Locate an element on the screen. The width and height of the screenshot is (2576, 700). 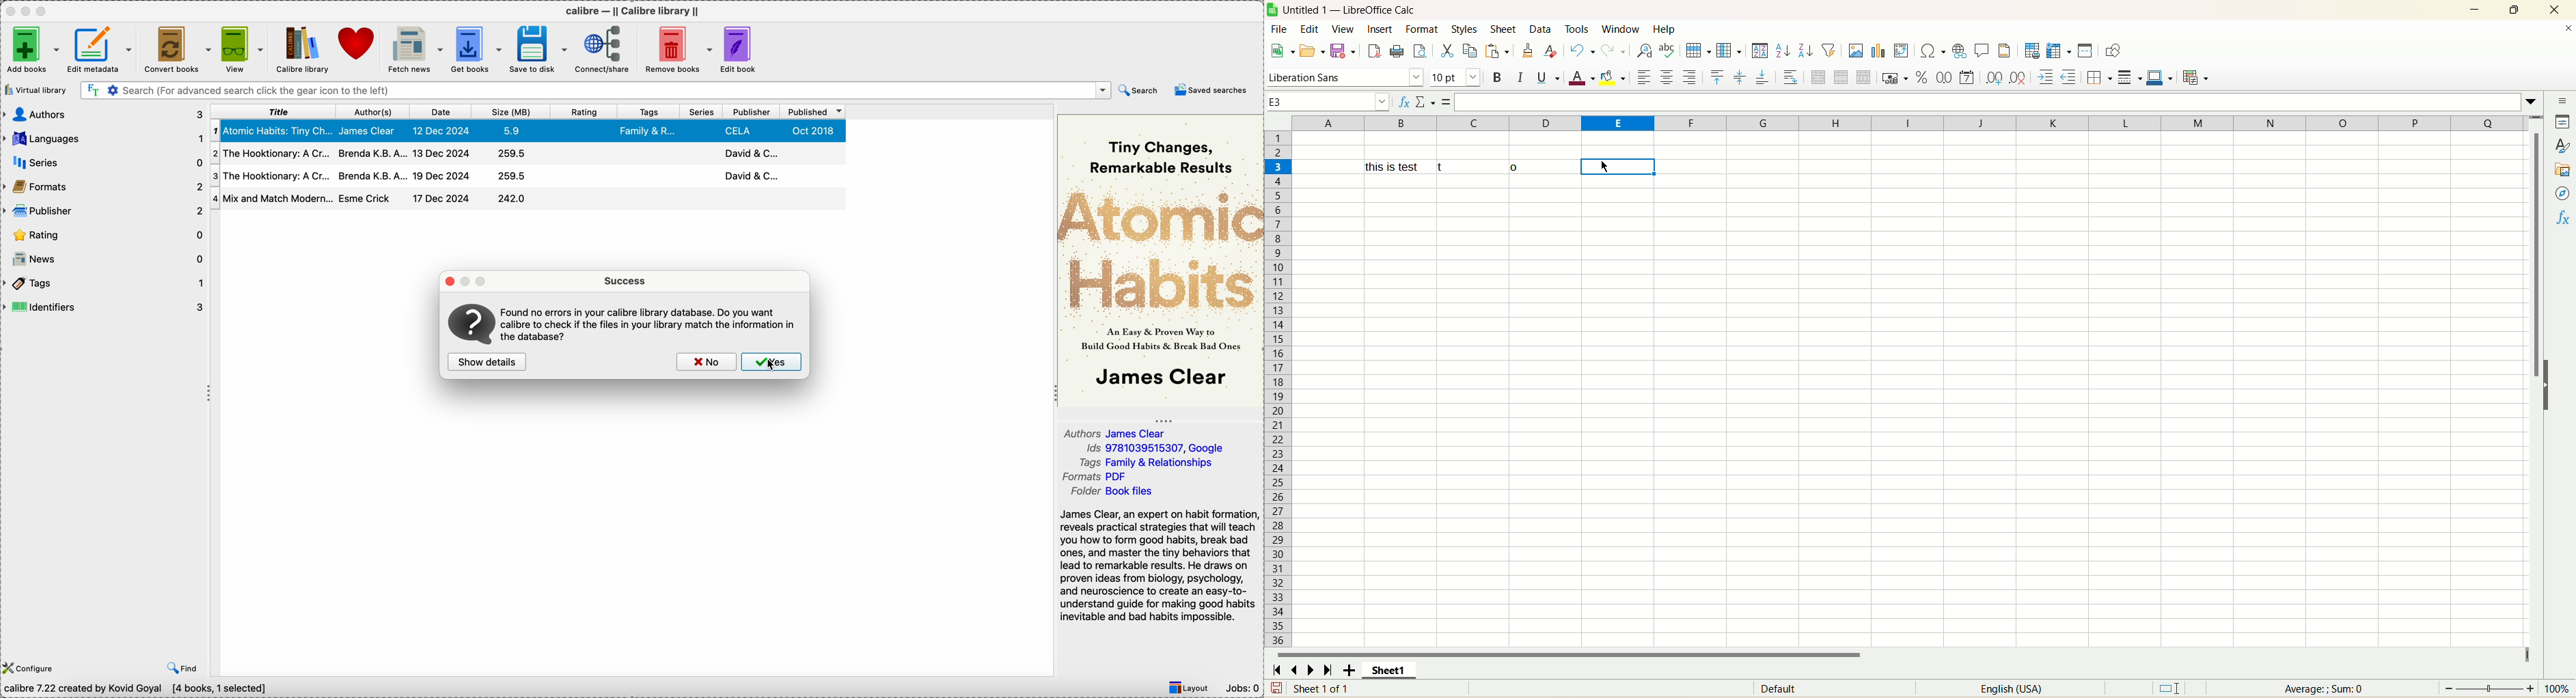
sidebar is located at coordinates (2564, 101).